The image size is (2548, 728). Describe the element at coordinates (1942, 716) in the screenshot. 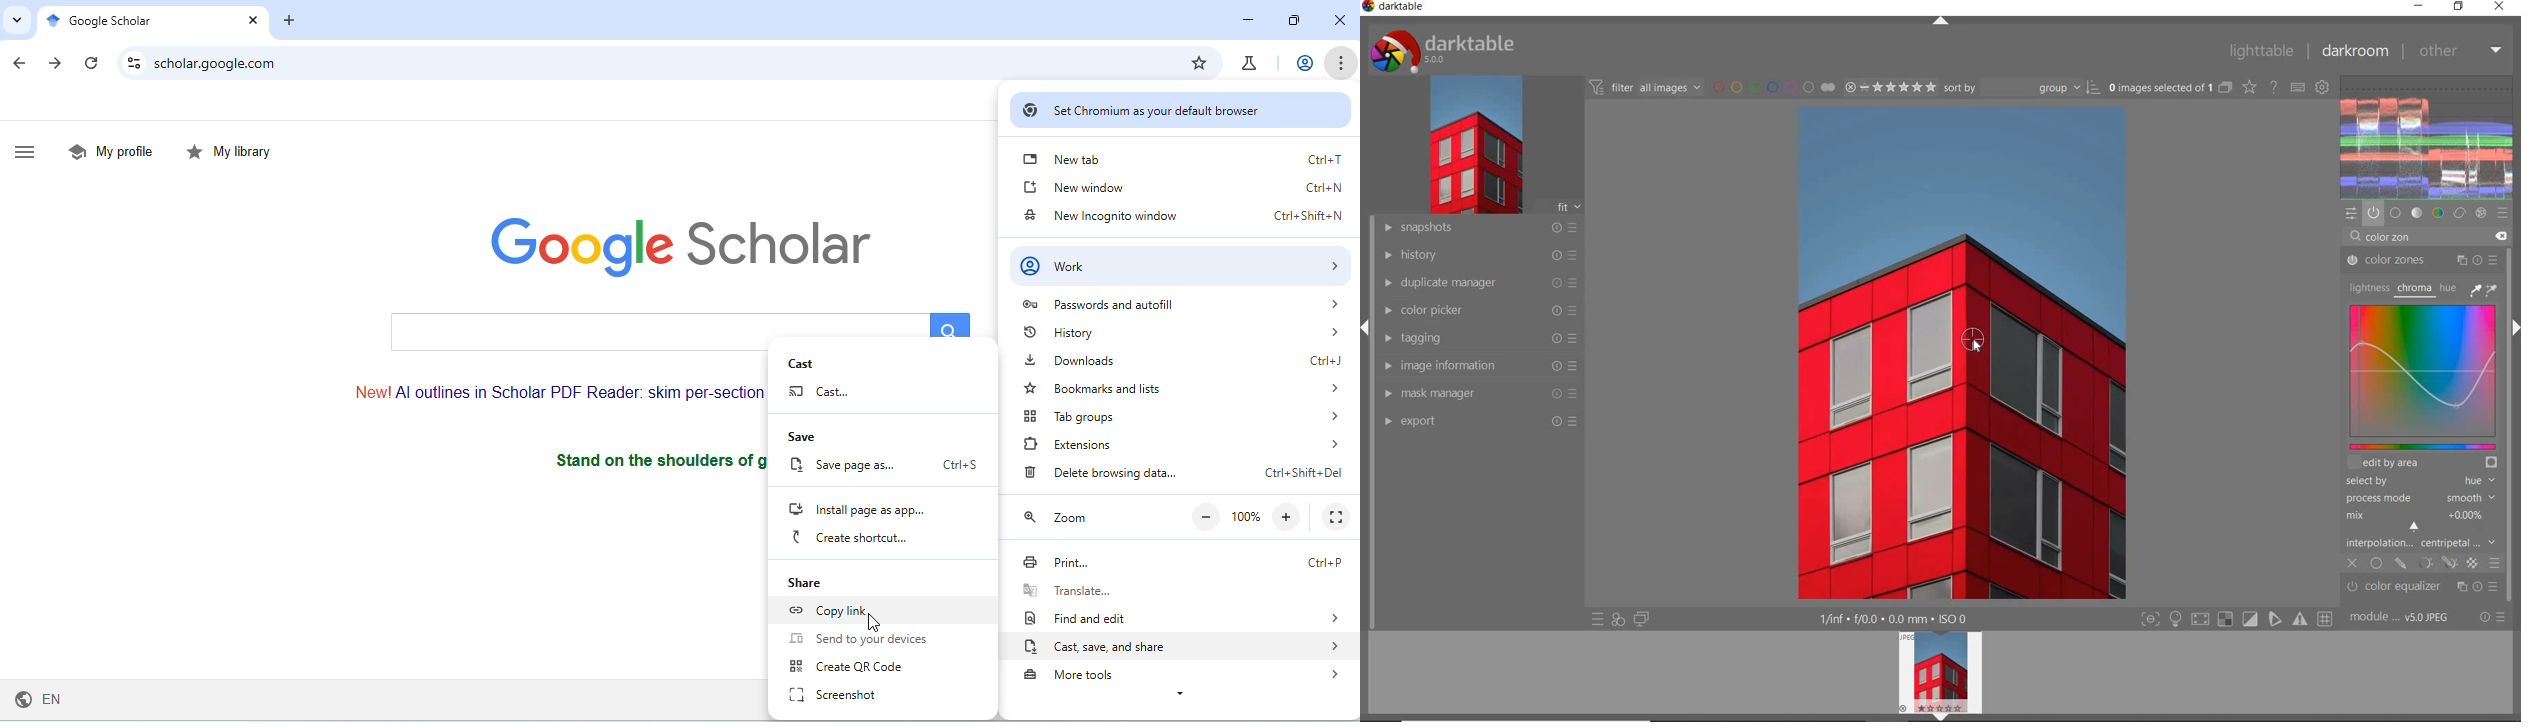

I see `expand/collapse` at that location.